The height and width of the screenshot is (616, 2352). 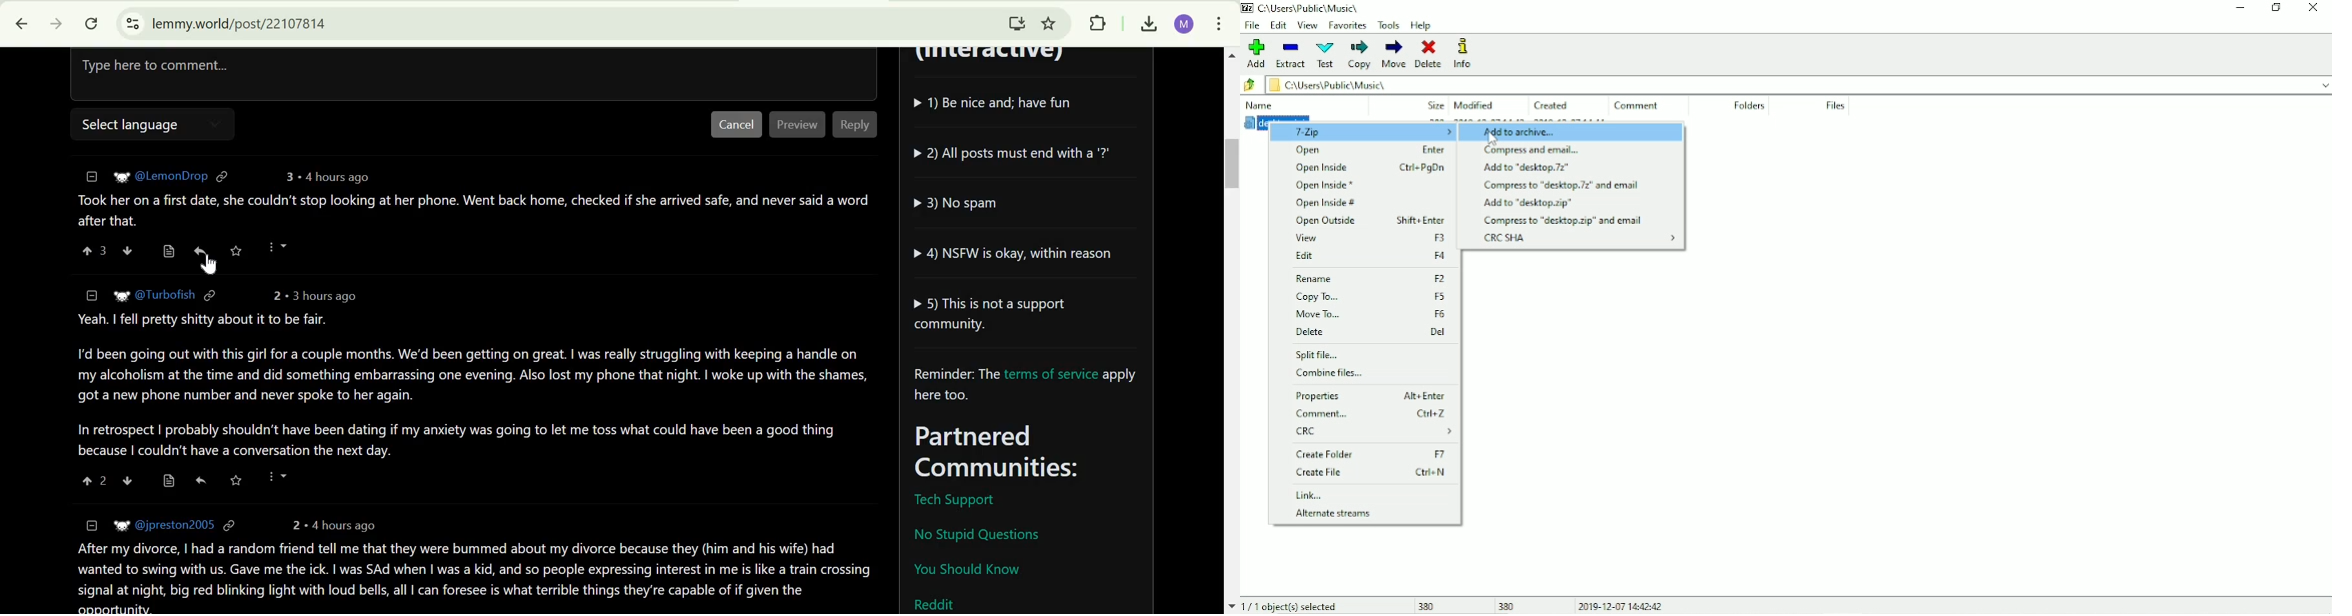 What do you see at coordinates (1369, 472) in the screenshot?
I see `Create File` at bounding box center [1369, 472].